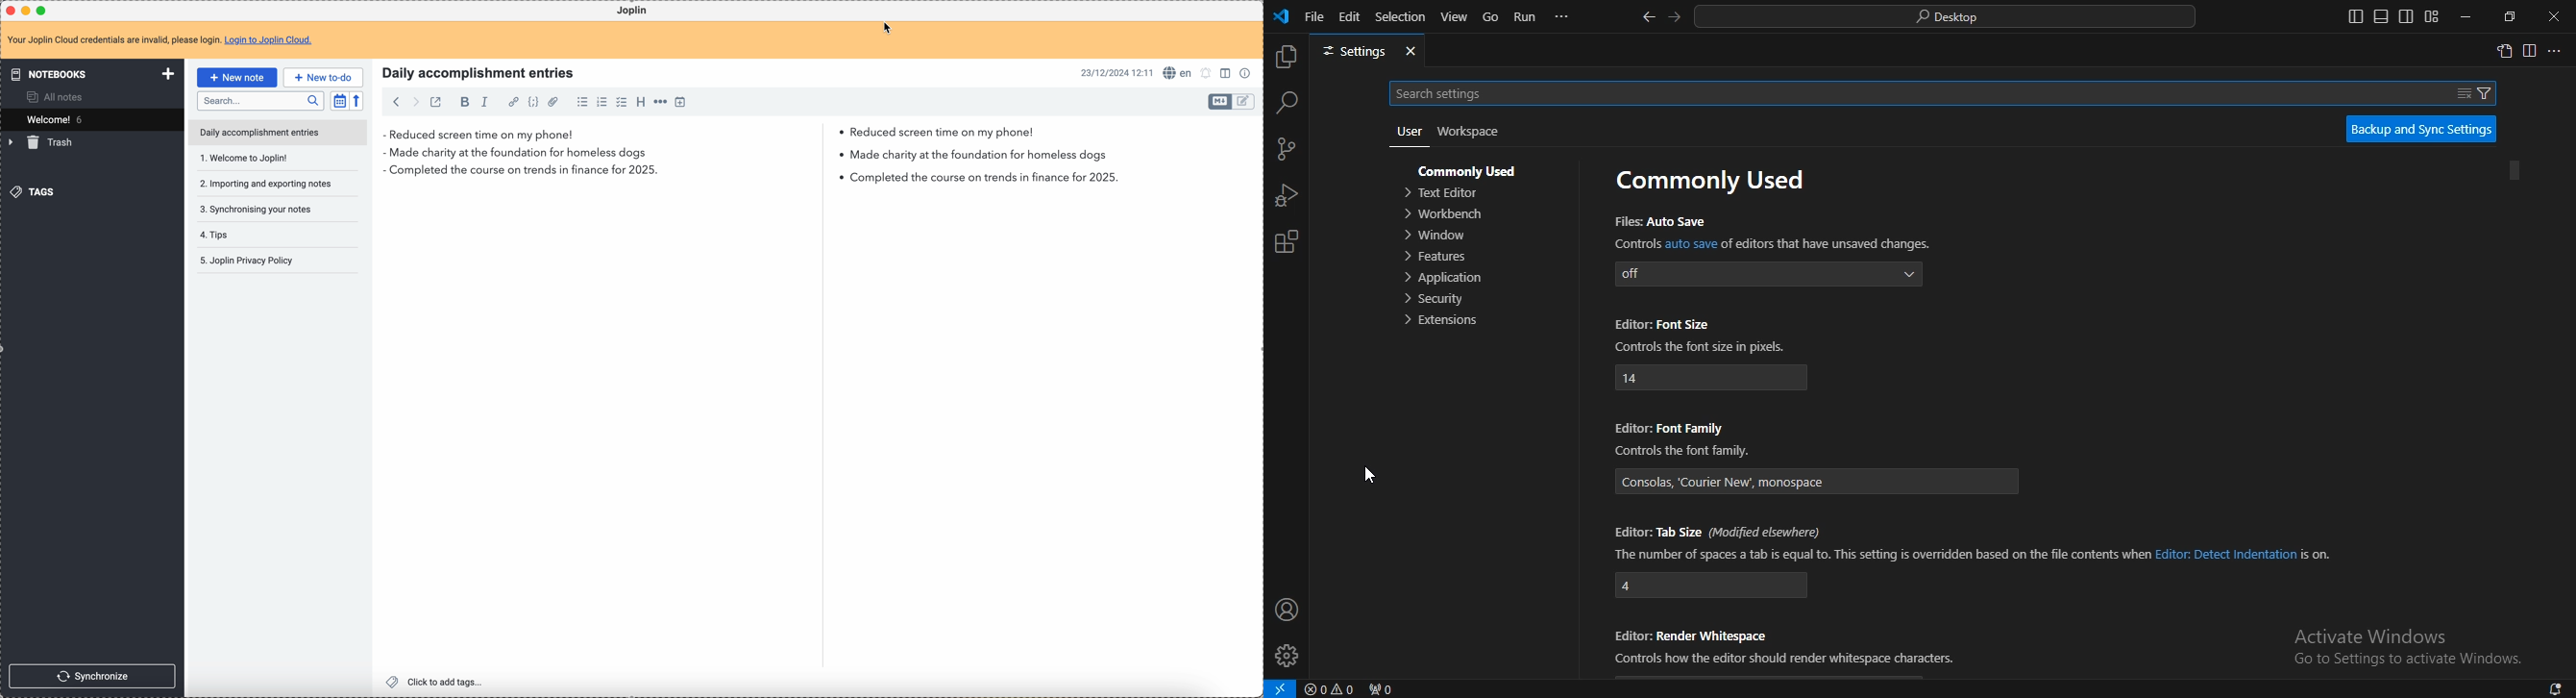 This screenshot has height=700, width=2576. Describe the element at coordinates (489, 102) in the screenshot. I see `italic` at that location.